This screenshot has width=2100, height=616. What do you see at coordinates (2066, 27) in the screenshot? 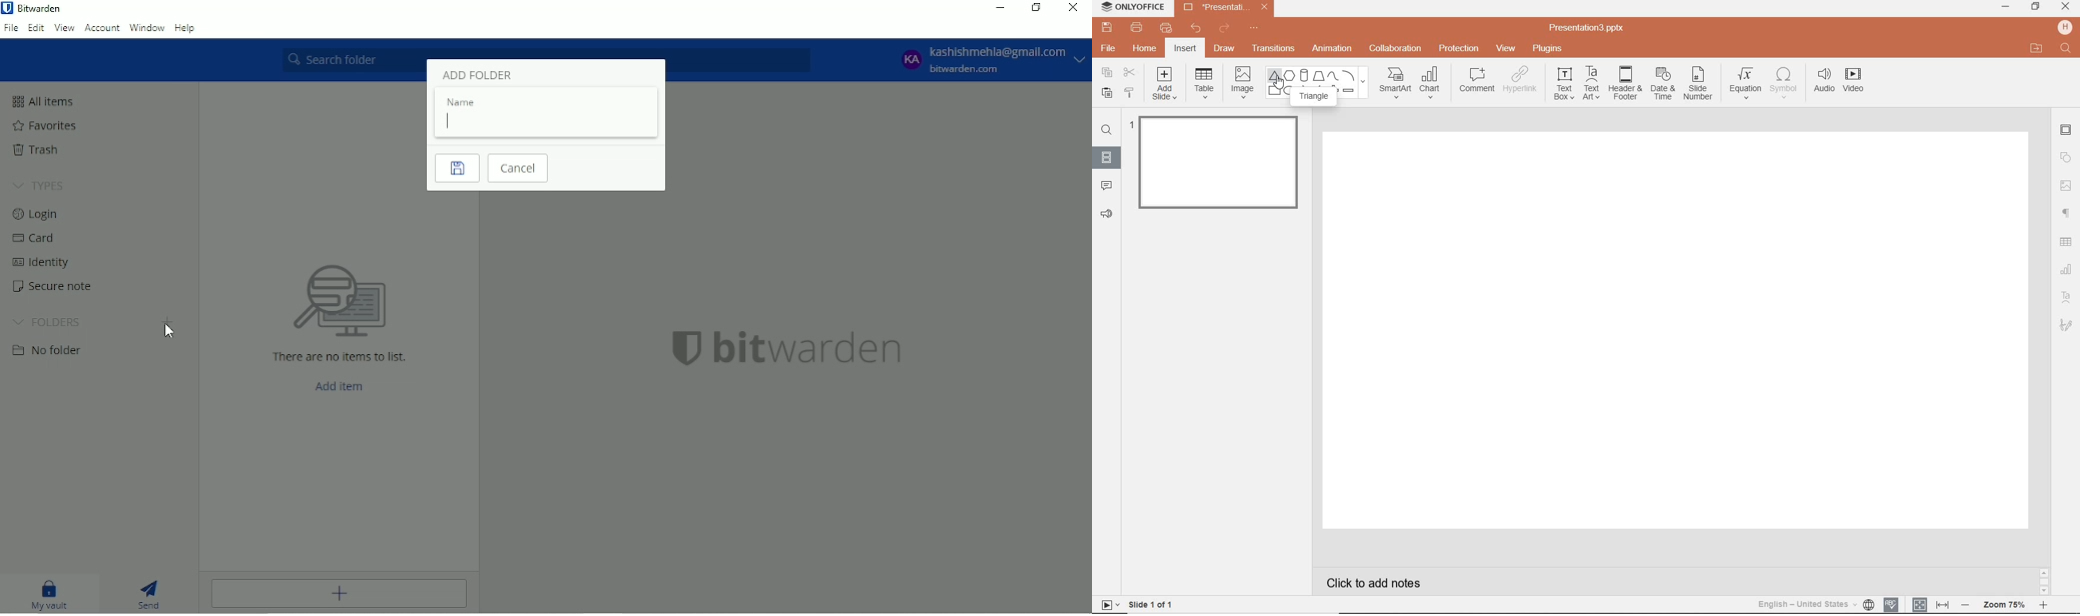
I see `HP` at bounding box center [2066, 27].